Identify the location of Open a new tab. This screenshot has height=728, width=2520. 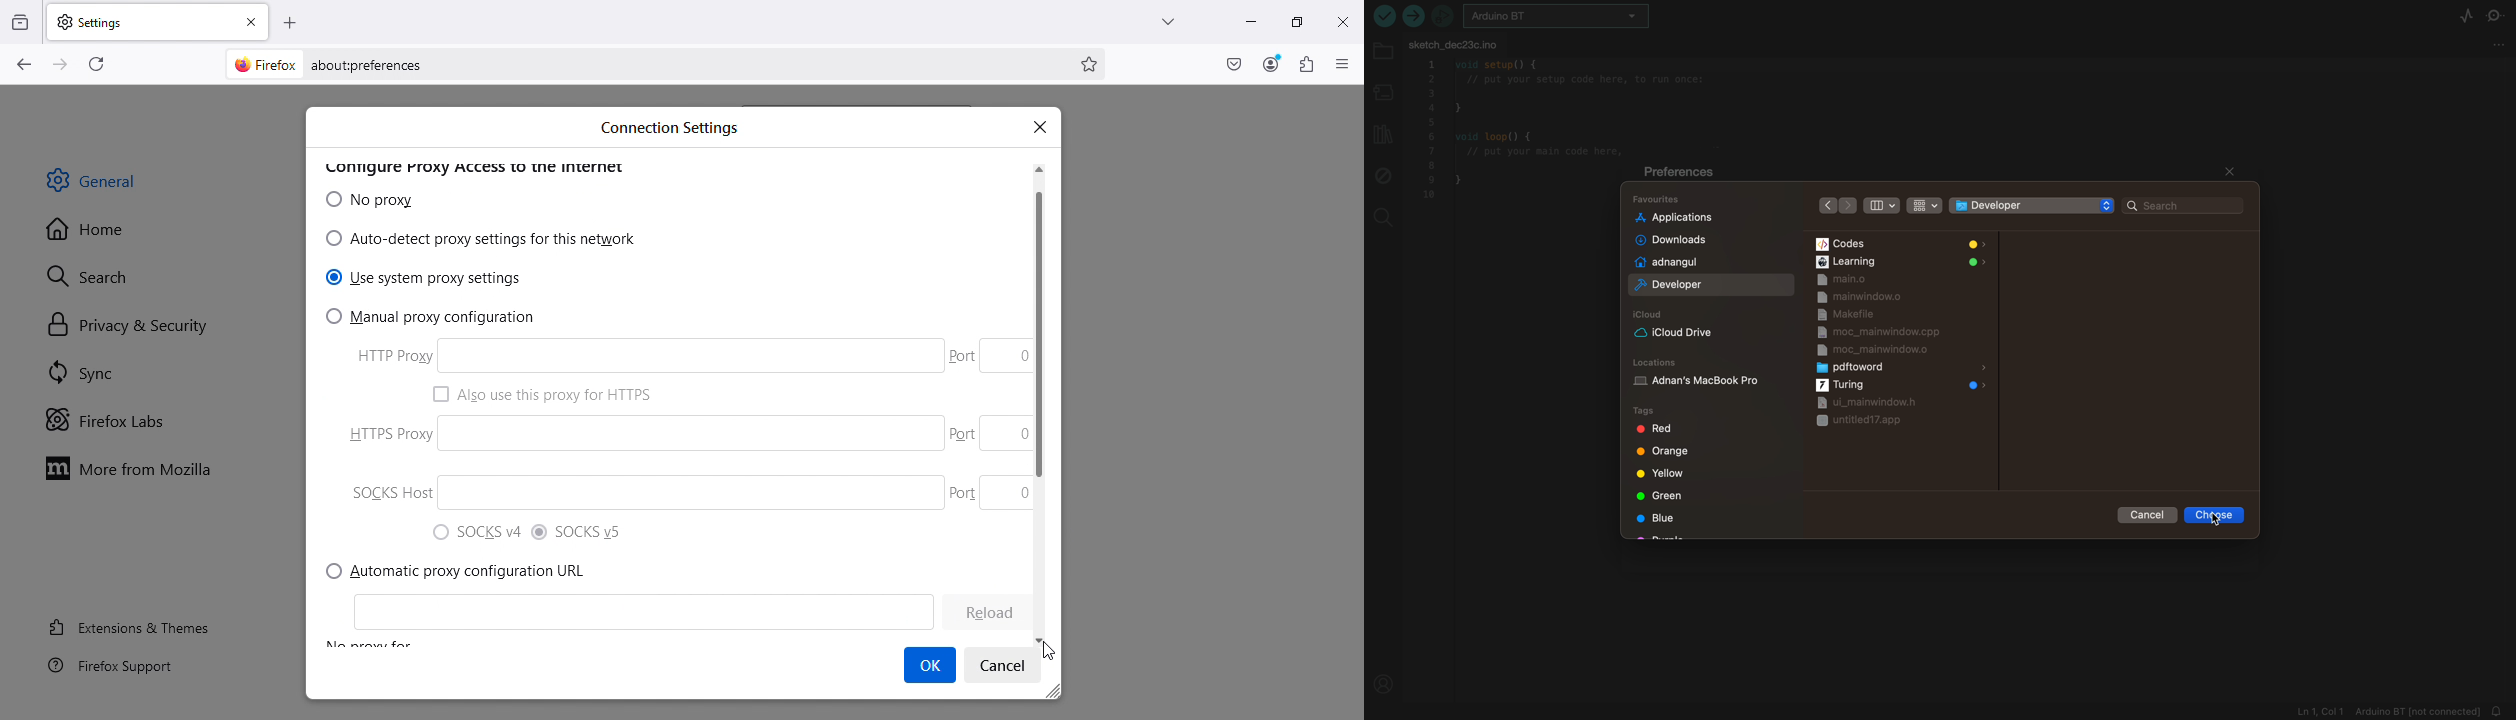
(291, 22).